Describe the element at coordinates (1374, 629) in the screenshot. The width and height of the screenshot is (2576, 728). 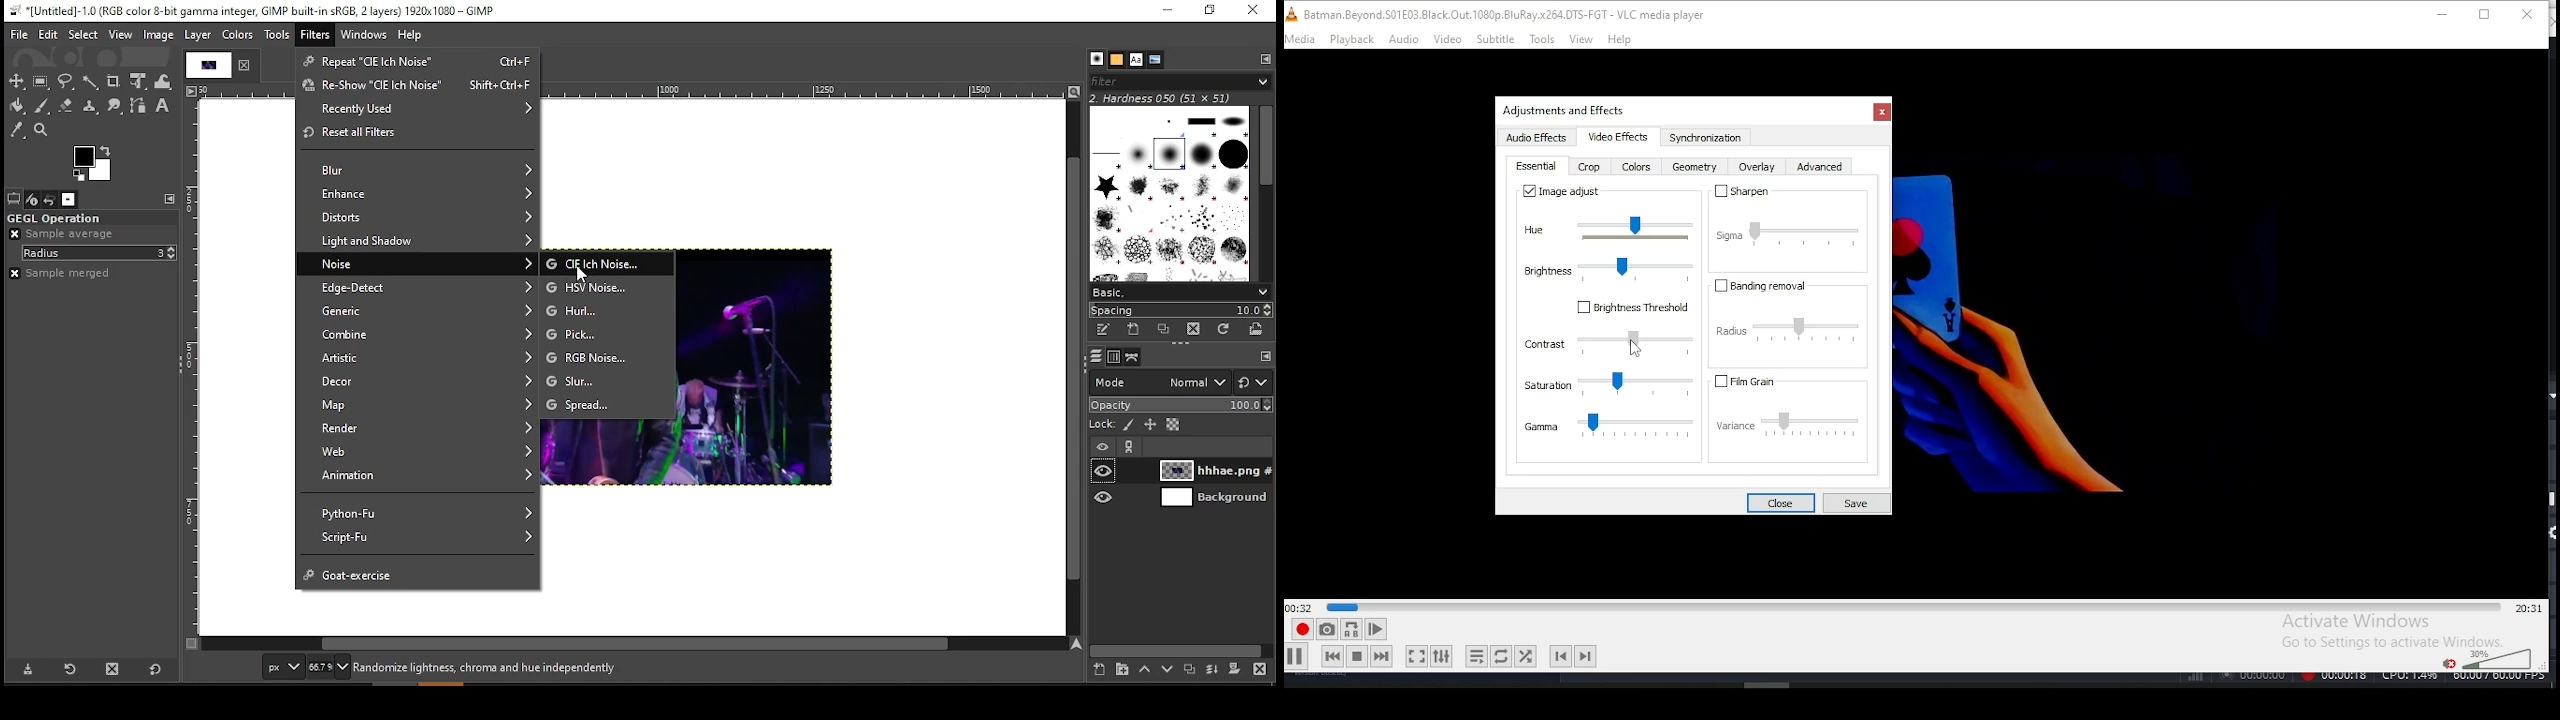
I see `frame by frame` at that location.